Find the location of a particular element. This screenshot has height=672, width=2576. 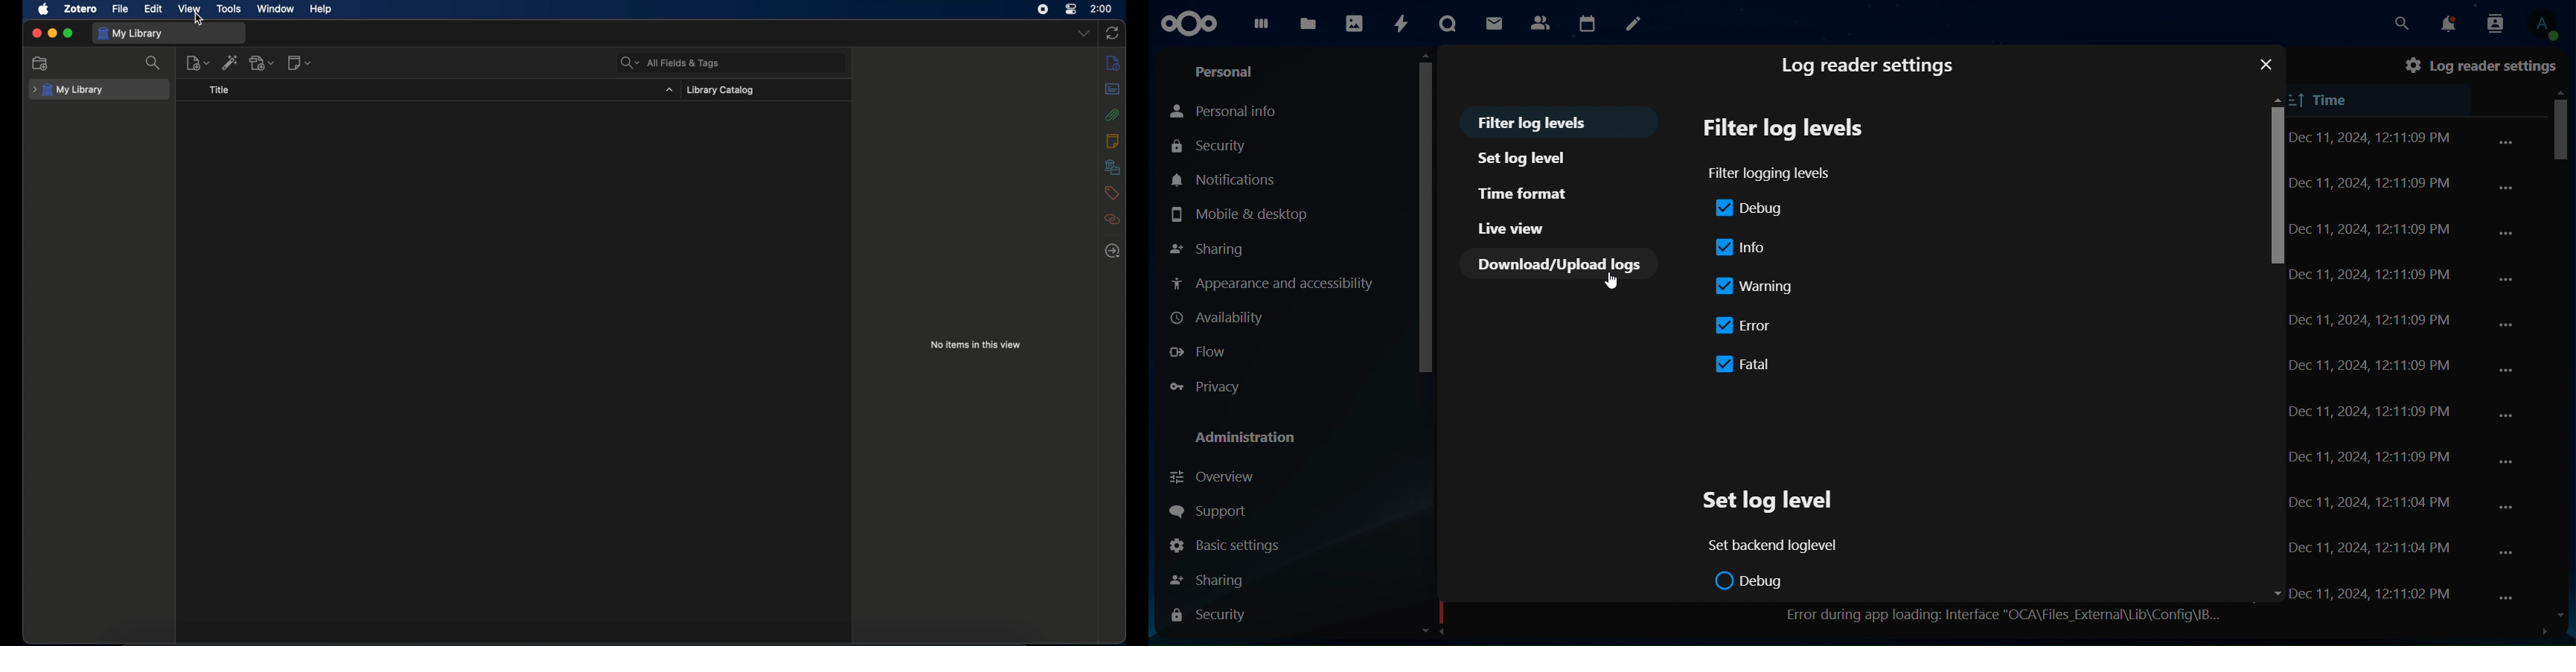

minimize is located at coordinates (51, 32).